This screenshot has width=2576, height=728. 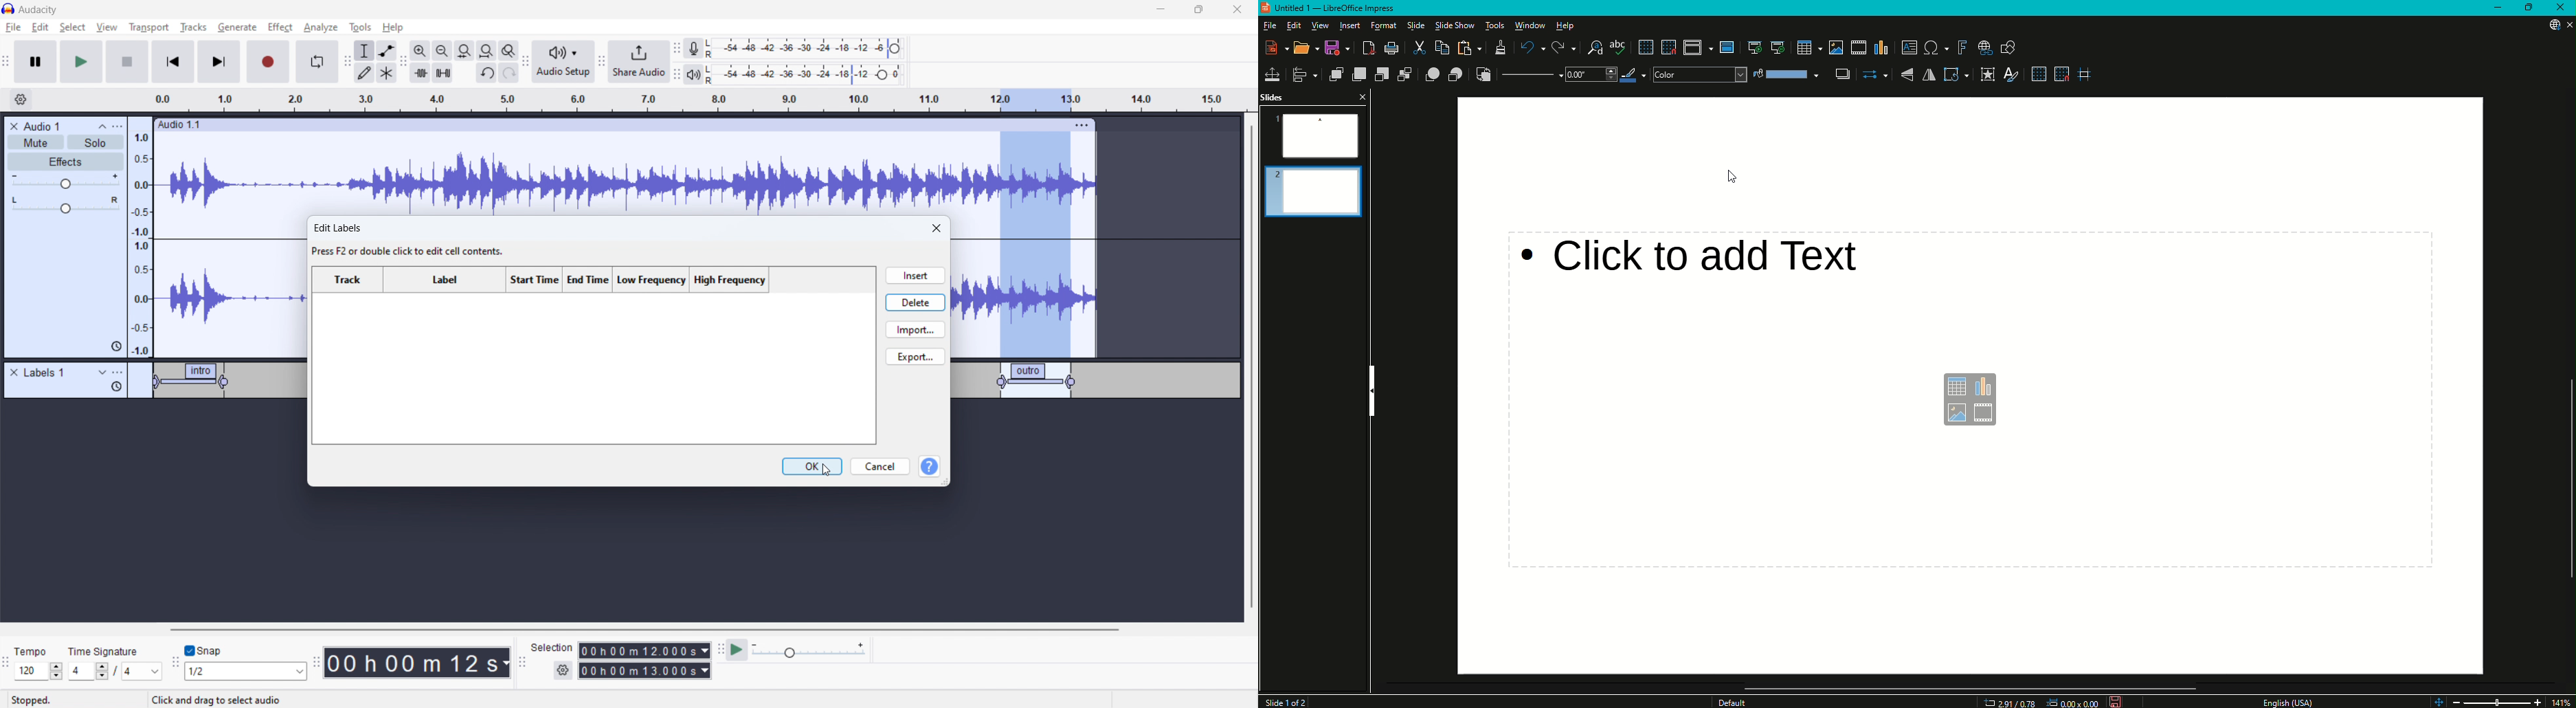 I want to click on 14%, so click(x=2563, y=701).